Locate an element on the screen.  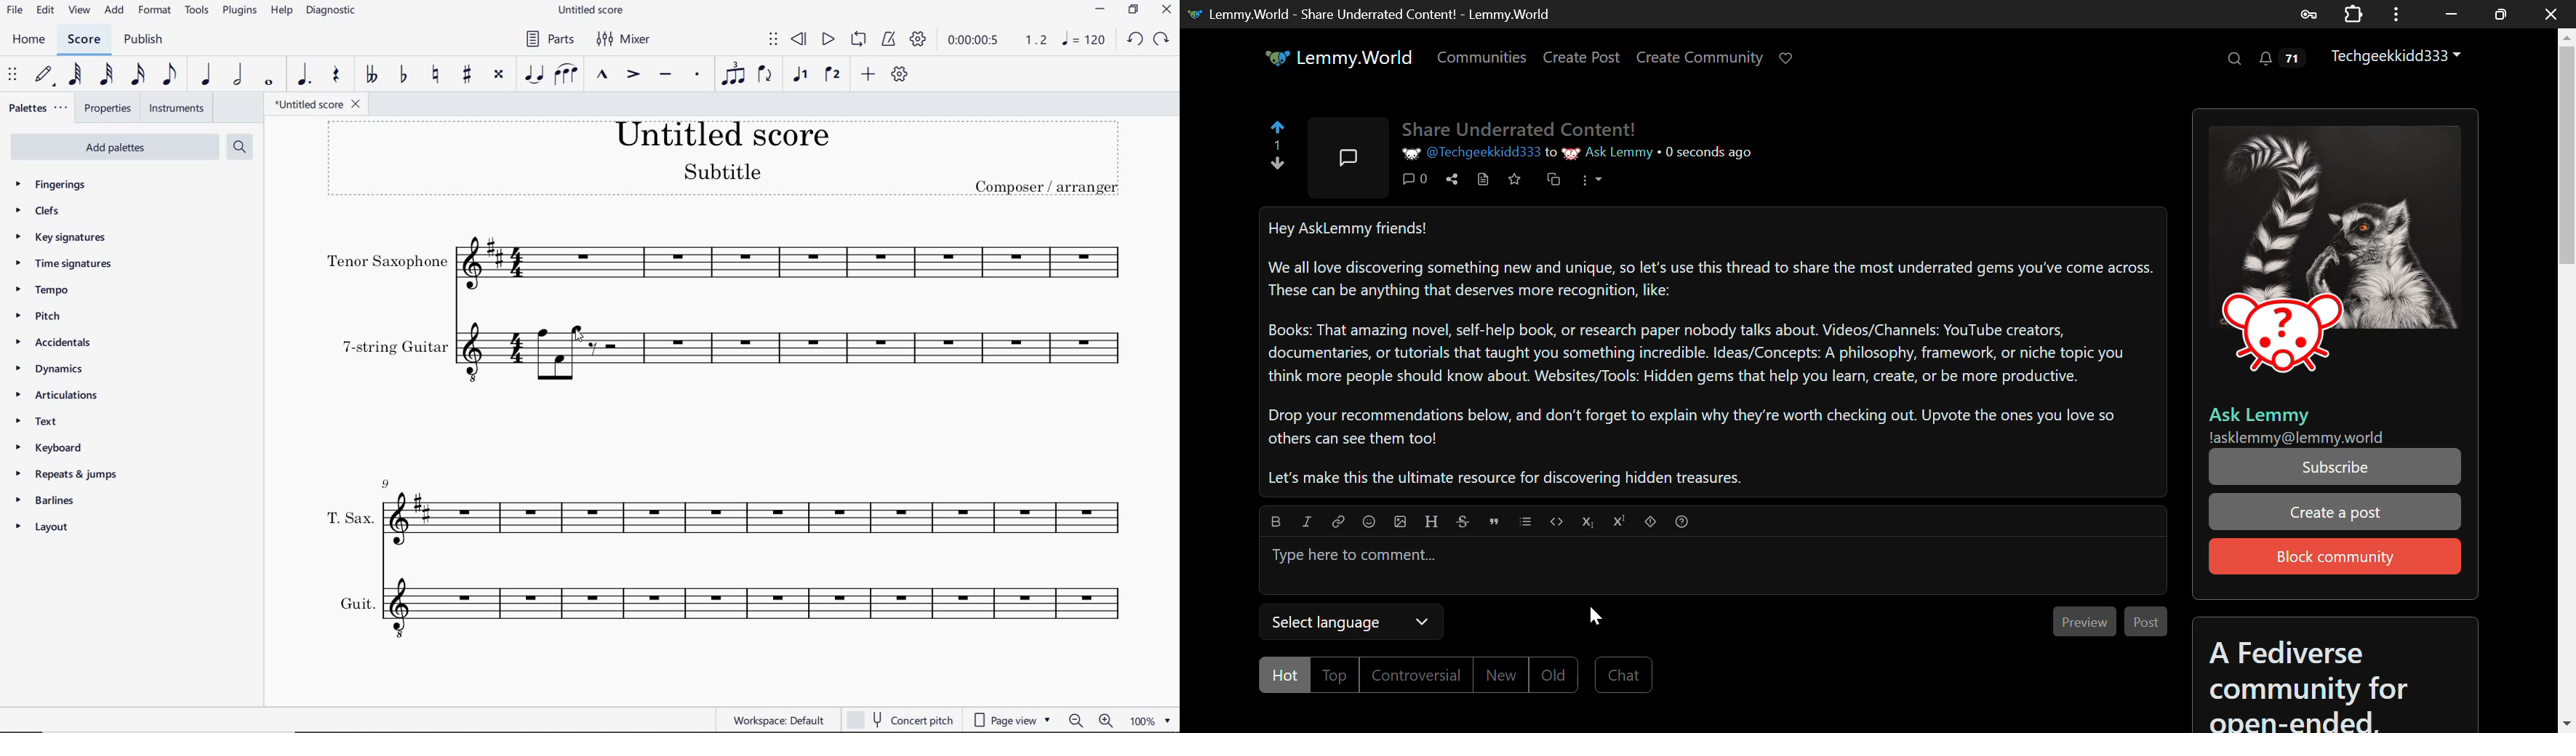
BARLINES is located at coordinates (49, 500).